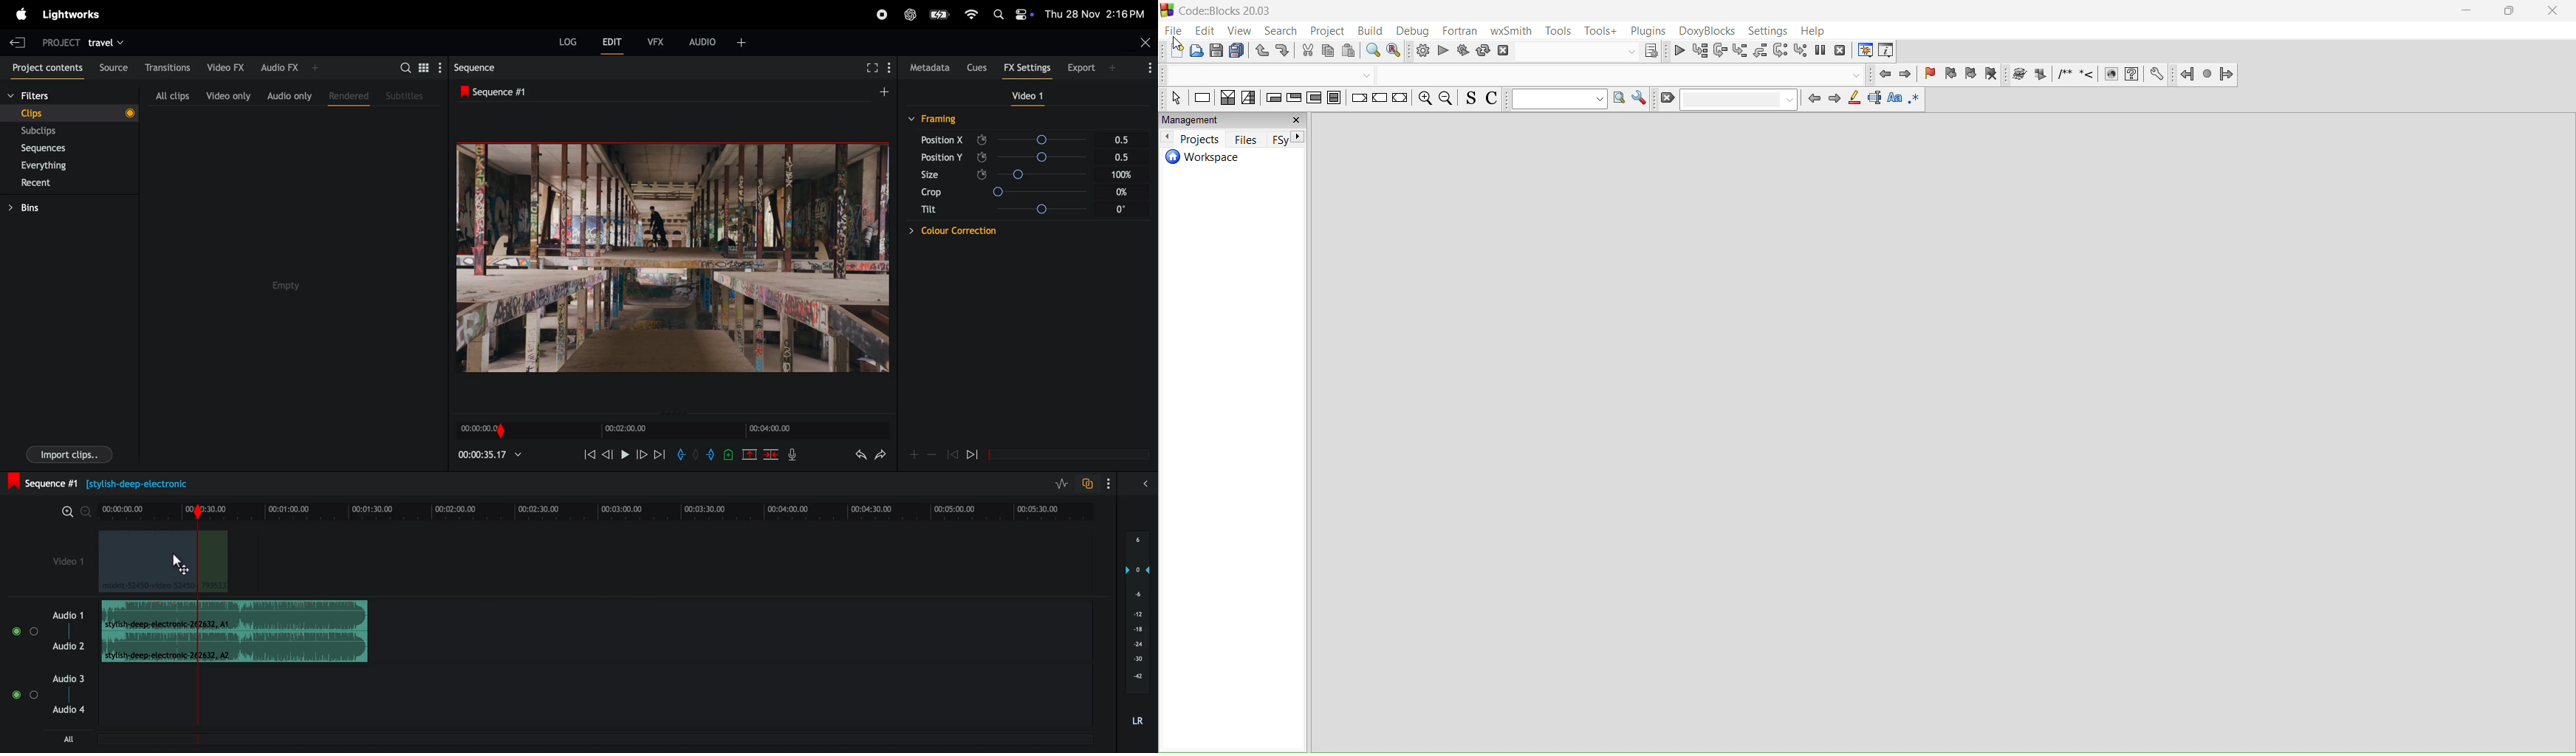 This screenshot has height=756, width=2576. I want to click on project, so click(1330, 32).